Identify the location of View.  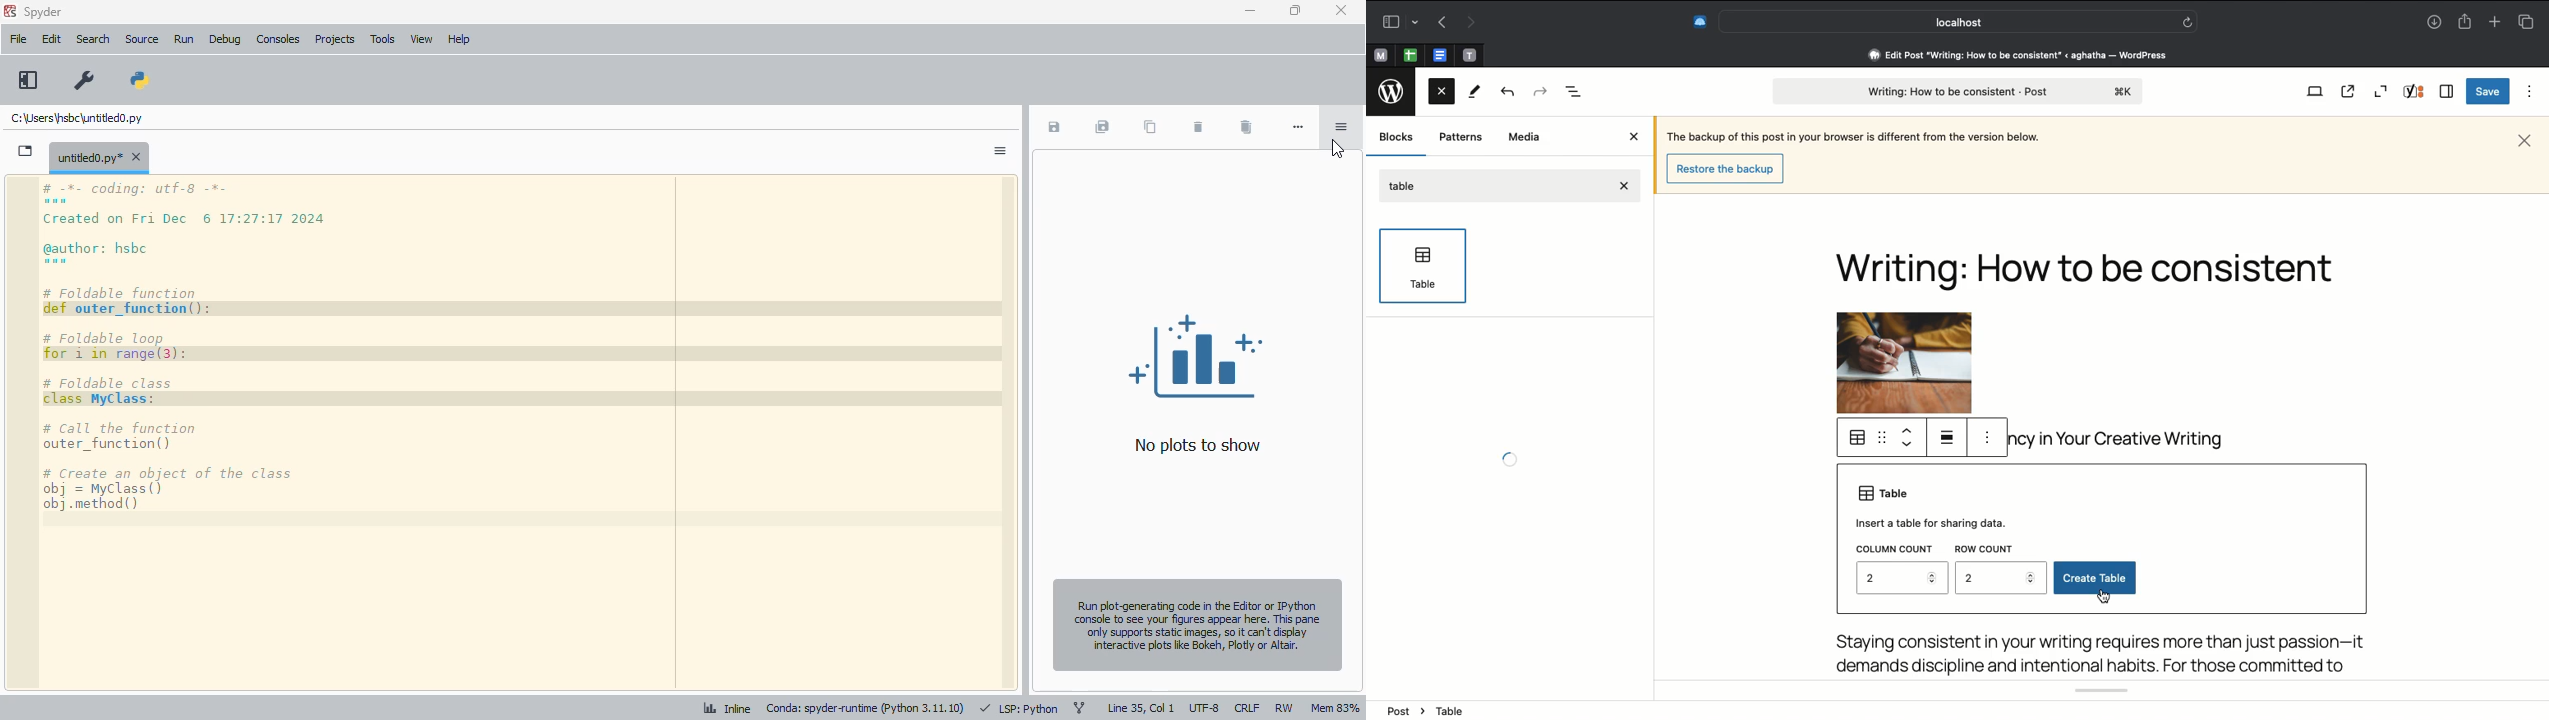
(2312, 93).